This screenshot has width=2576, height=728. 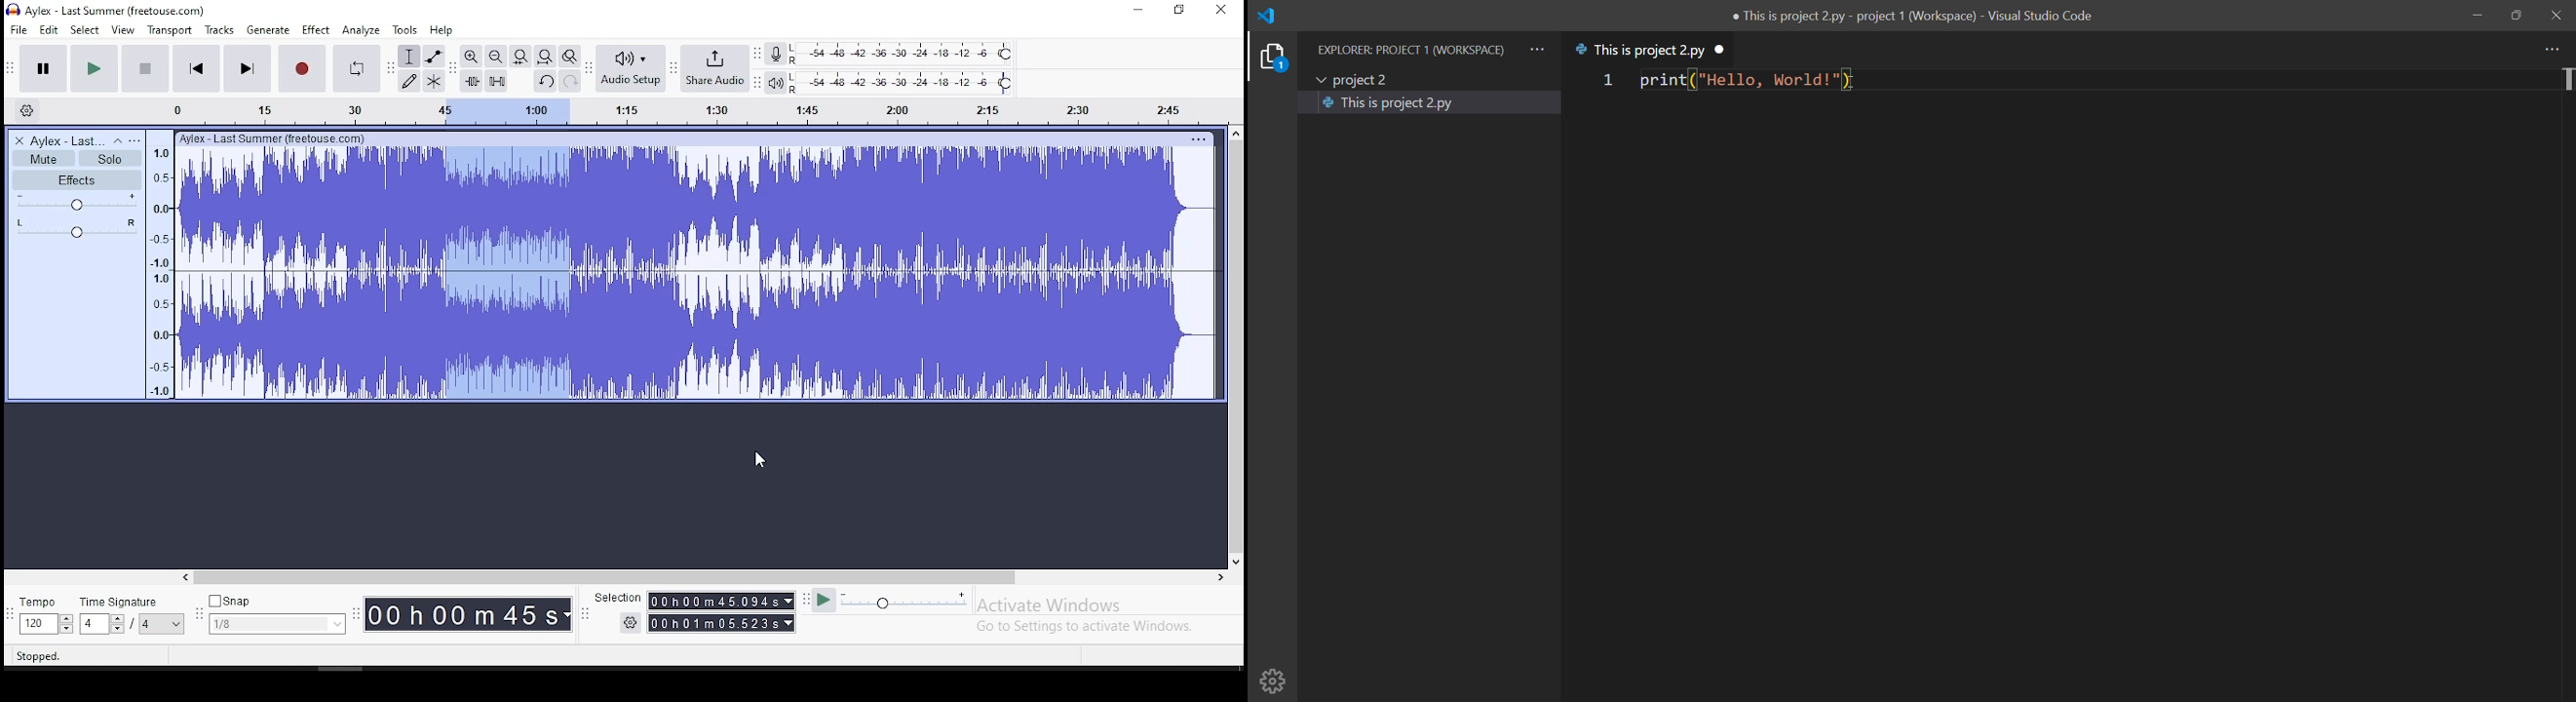 I want to click on pan, so click(x=75, y=228).